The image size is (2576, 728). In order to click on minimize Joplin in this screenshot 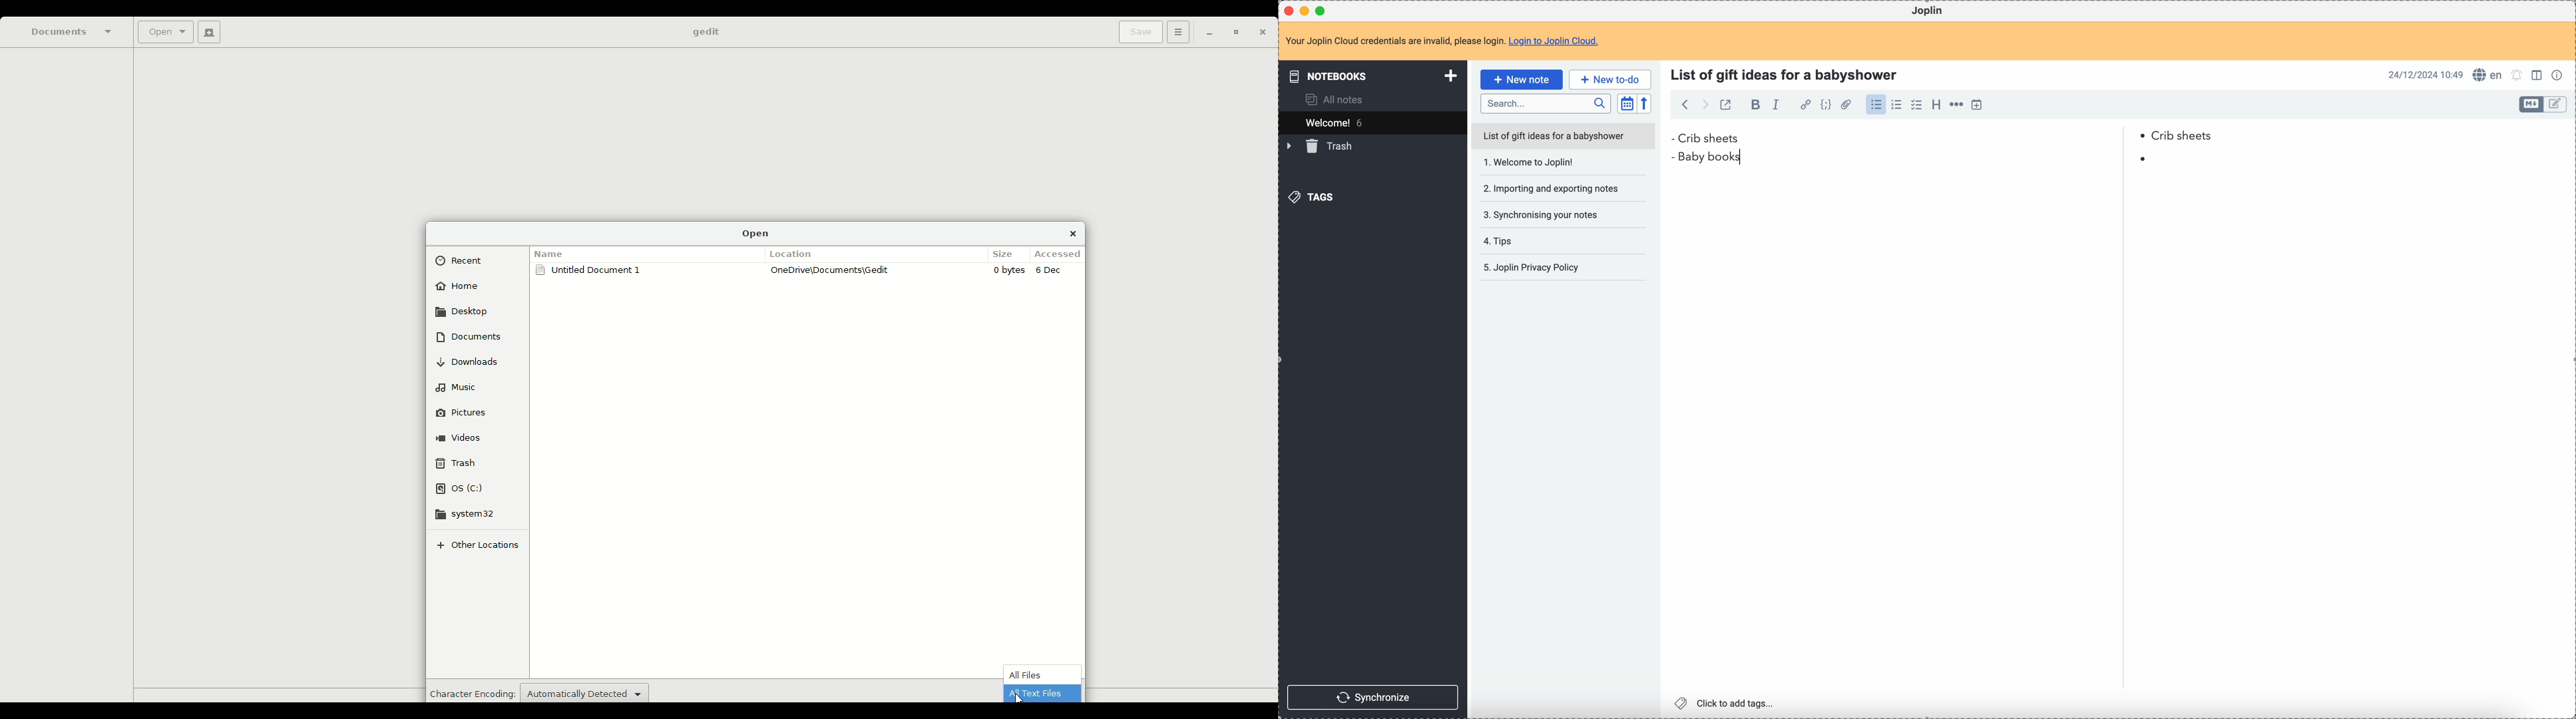, I will do `click(1307, 11)`.